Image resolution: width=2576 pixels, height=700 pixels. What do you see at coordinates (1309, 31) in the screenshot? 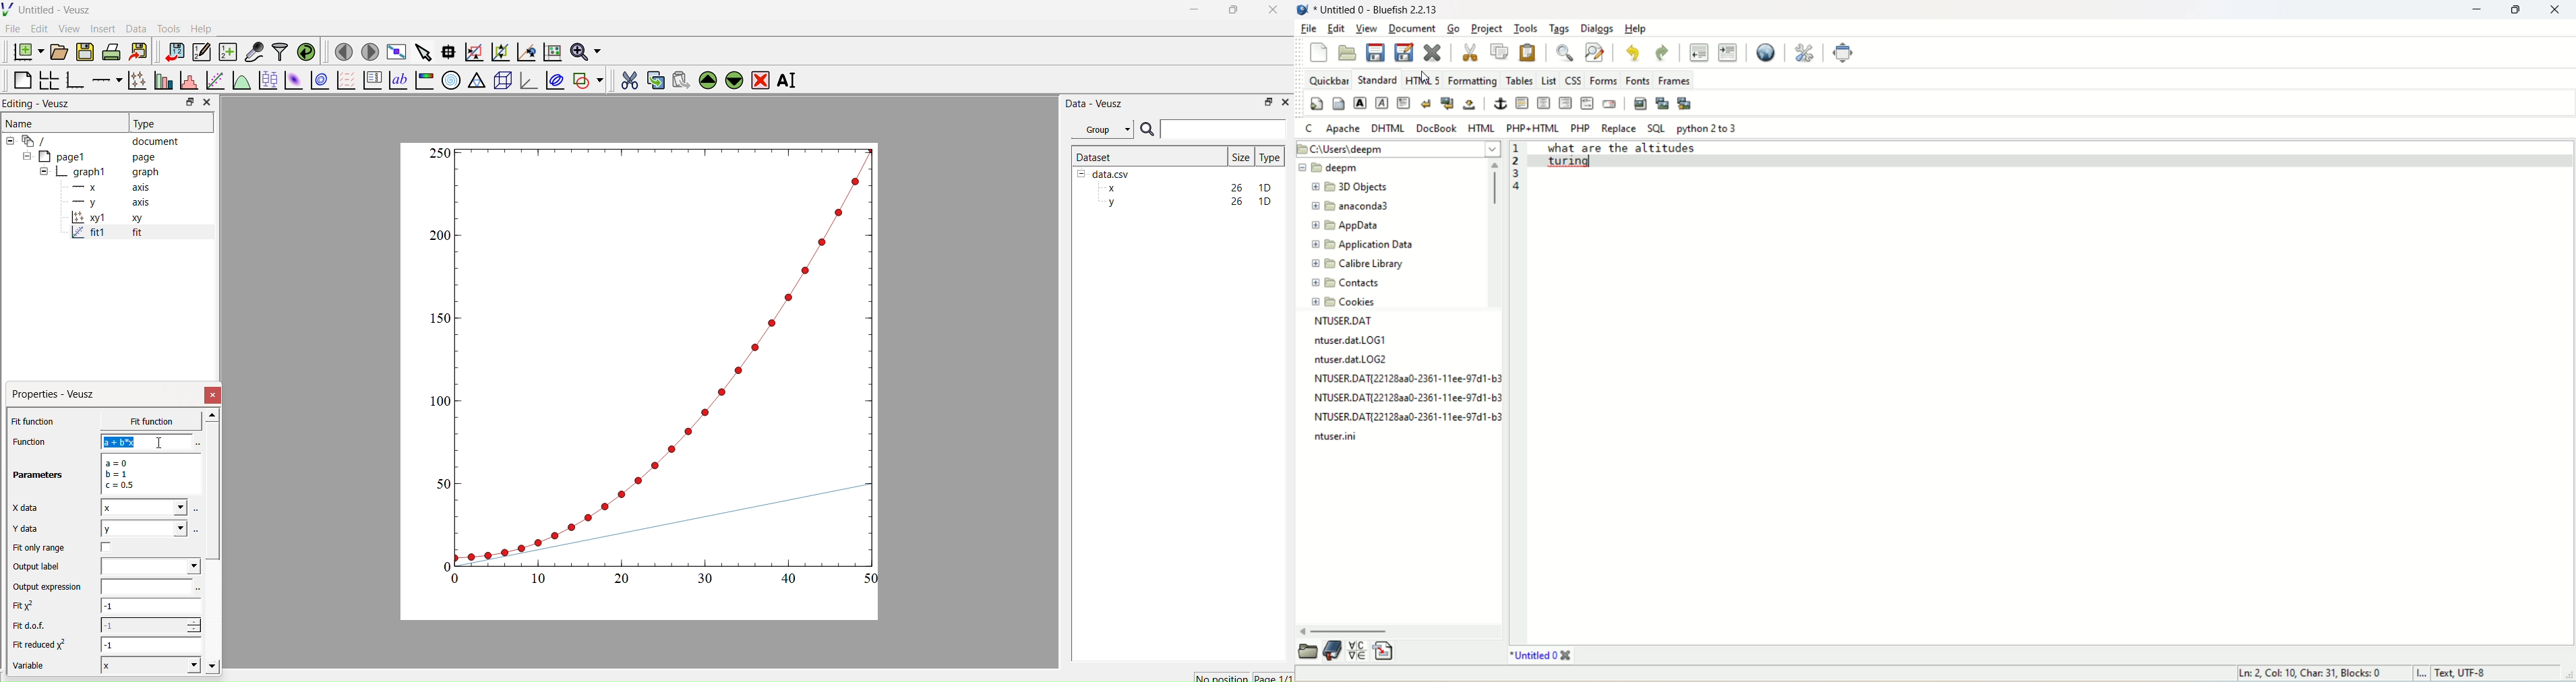
I see `file` at bounding box center [1309, 31].